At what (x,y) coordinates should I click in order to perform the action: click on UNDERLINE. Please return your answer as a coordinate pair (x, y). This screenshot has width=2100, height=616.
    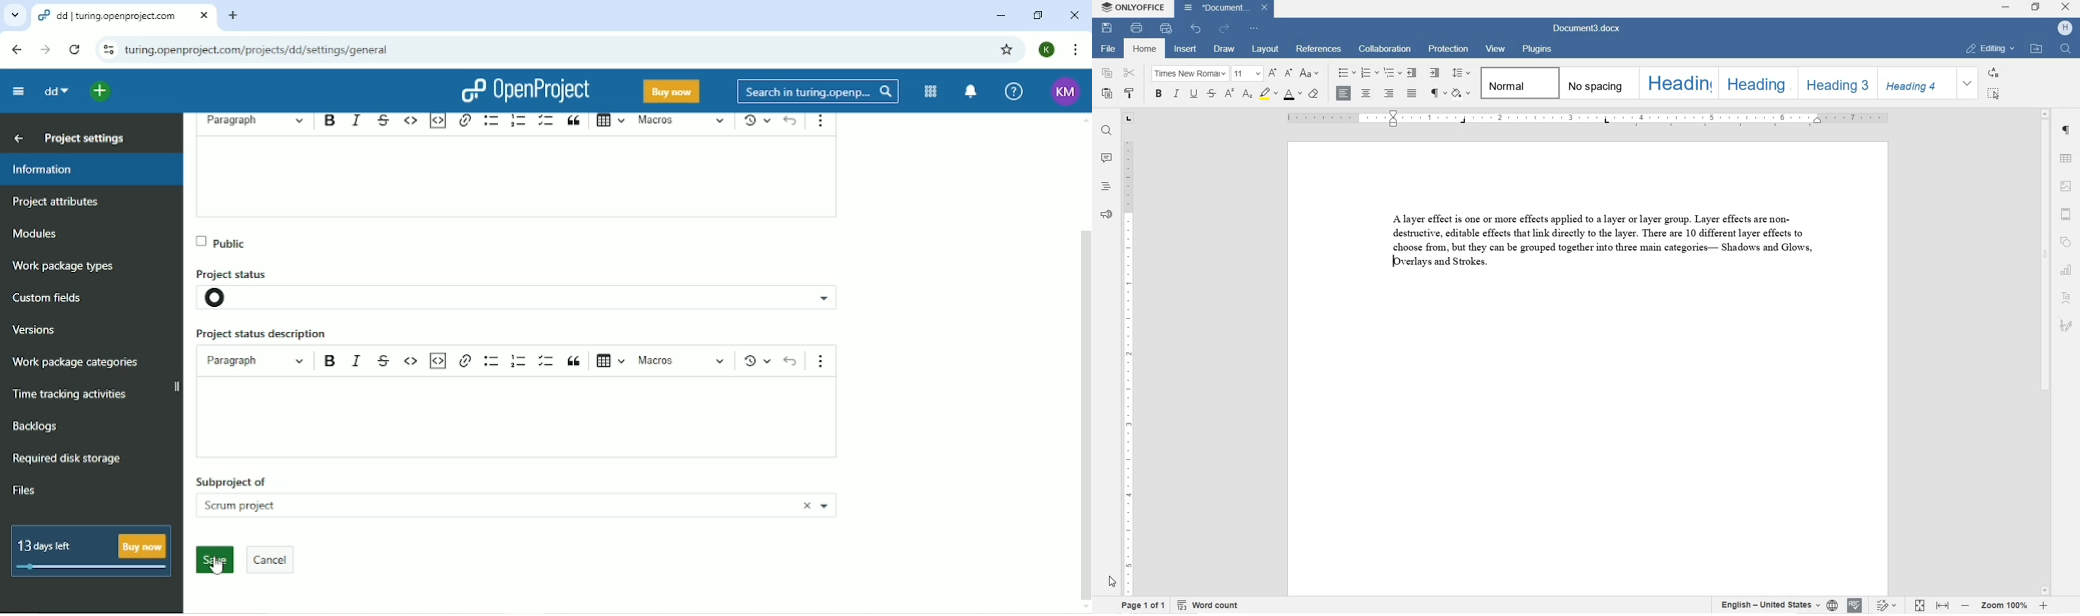
    Looking at the image, I should click on (1193, 94).